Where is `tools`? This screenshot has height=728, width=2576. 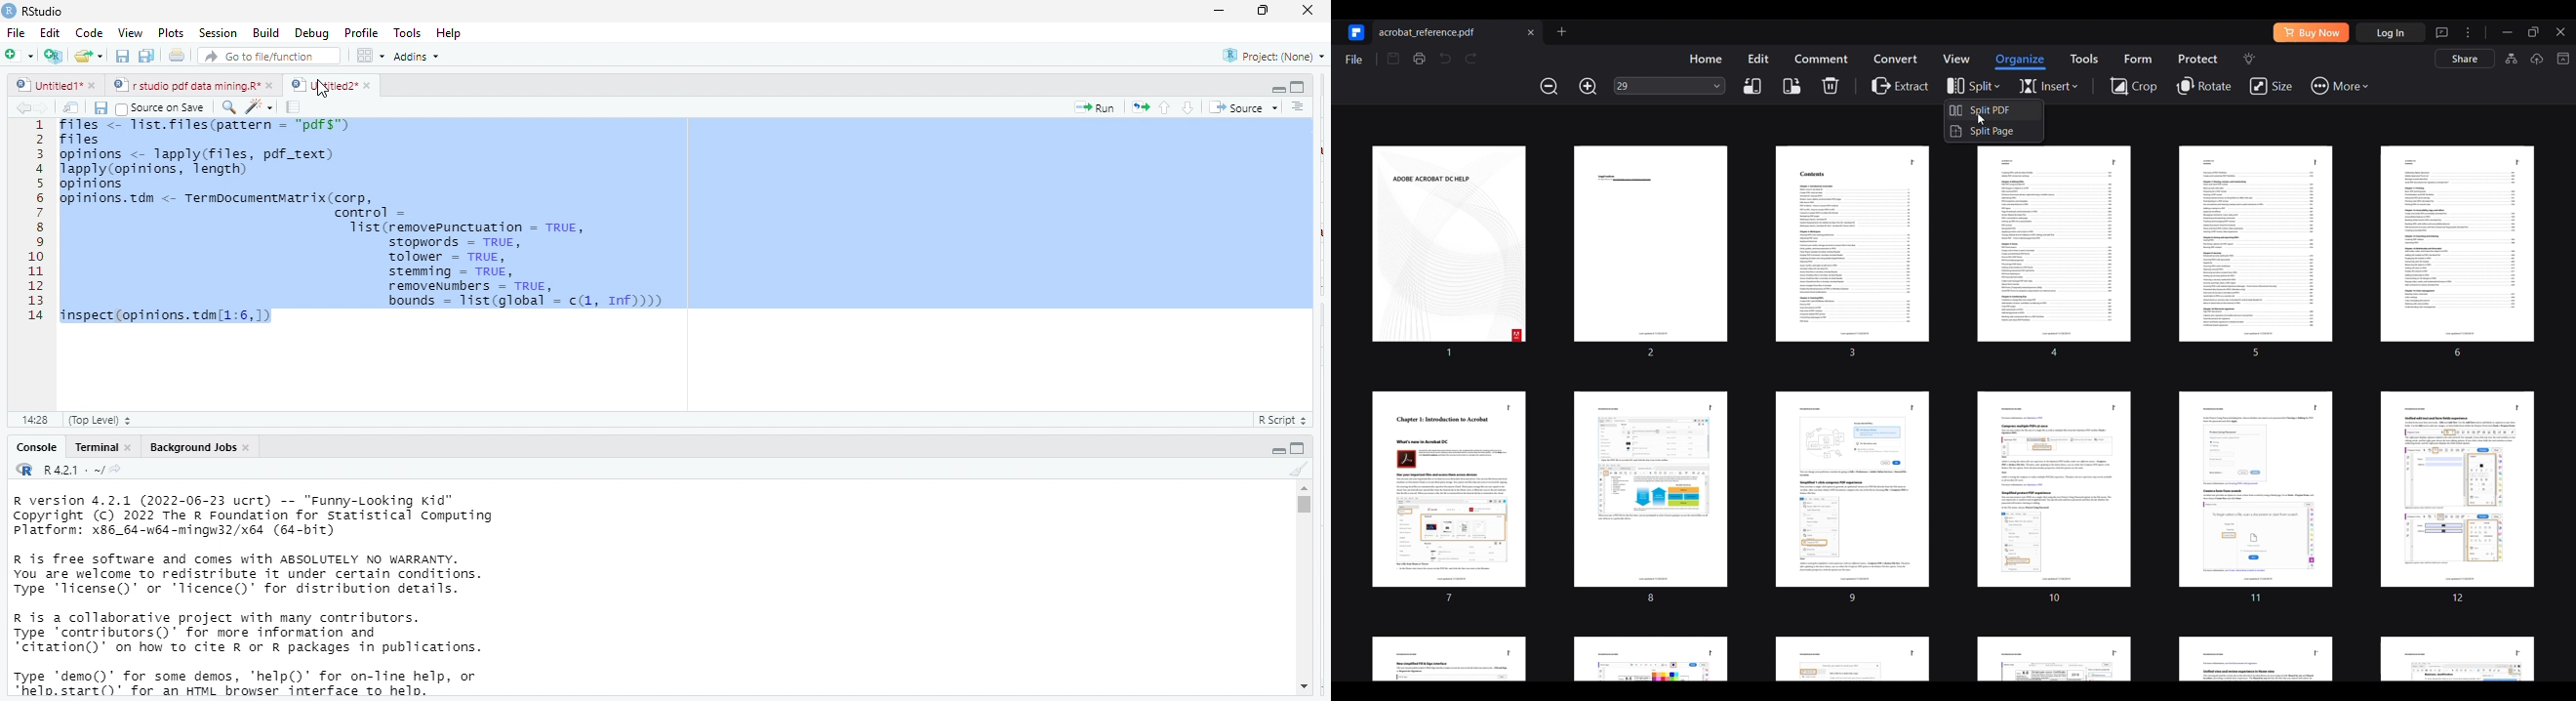
tools is located at coordinates (410, 31).